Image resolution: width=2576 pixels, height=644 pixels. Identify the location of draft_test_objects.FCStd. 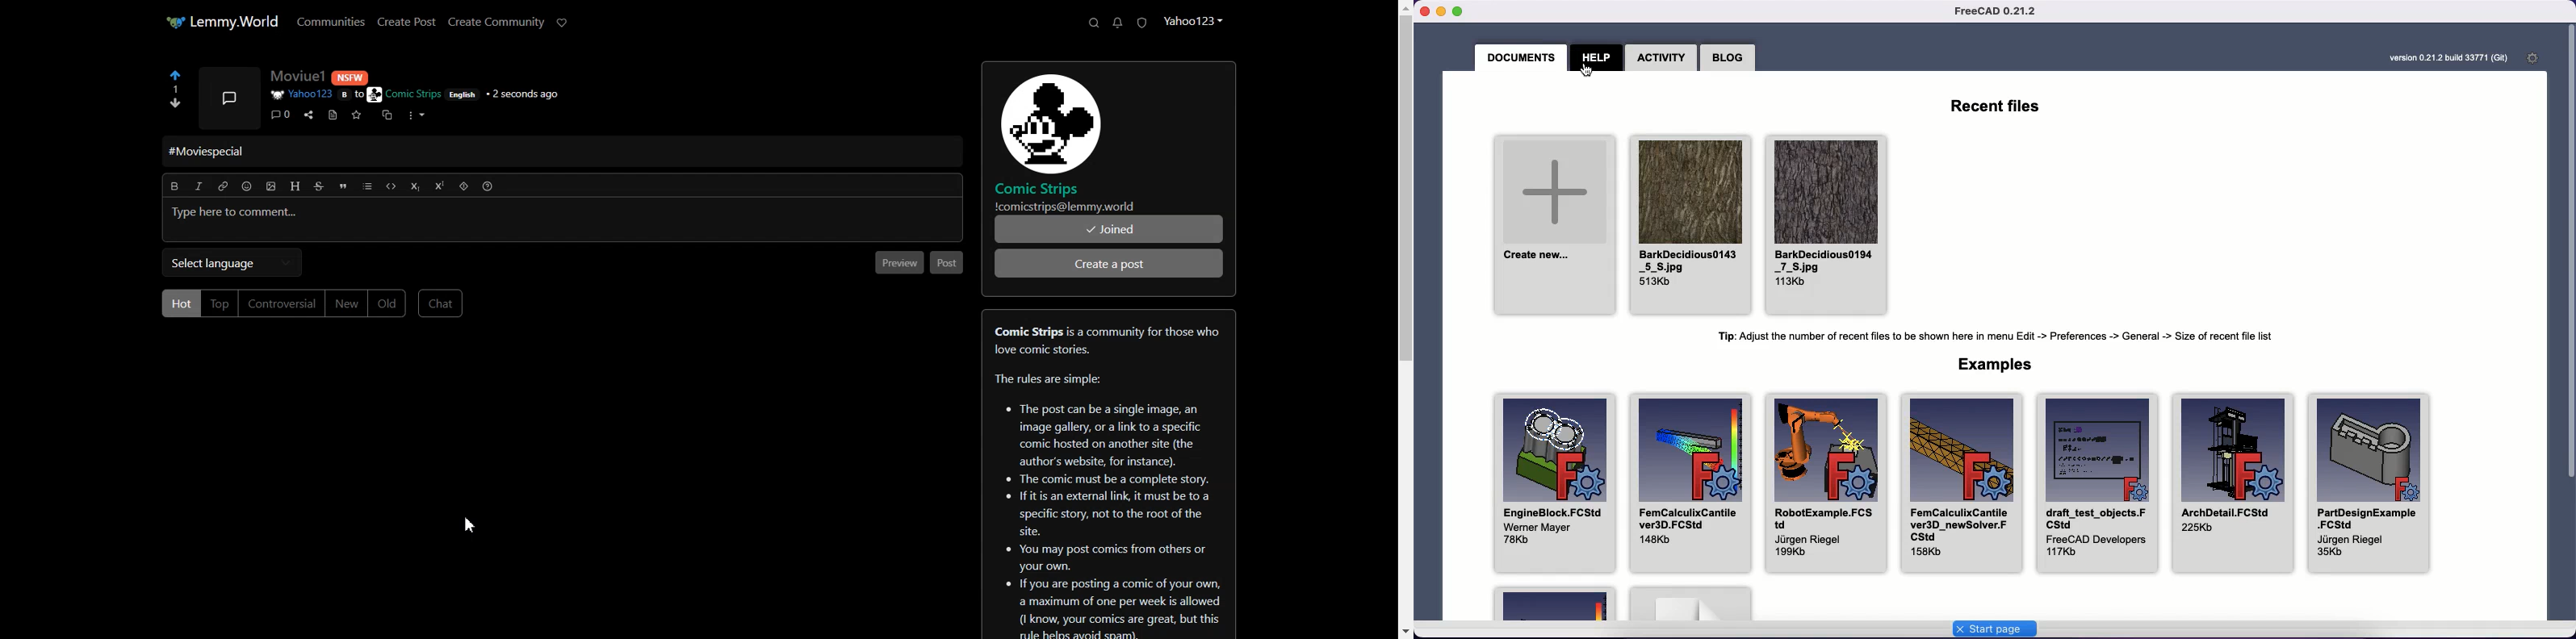
(2096, 482).